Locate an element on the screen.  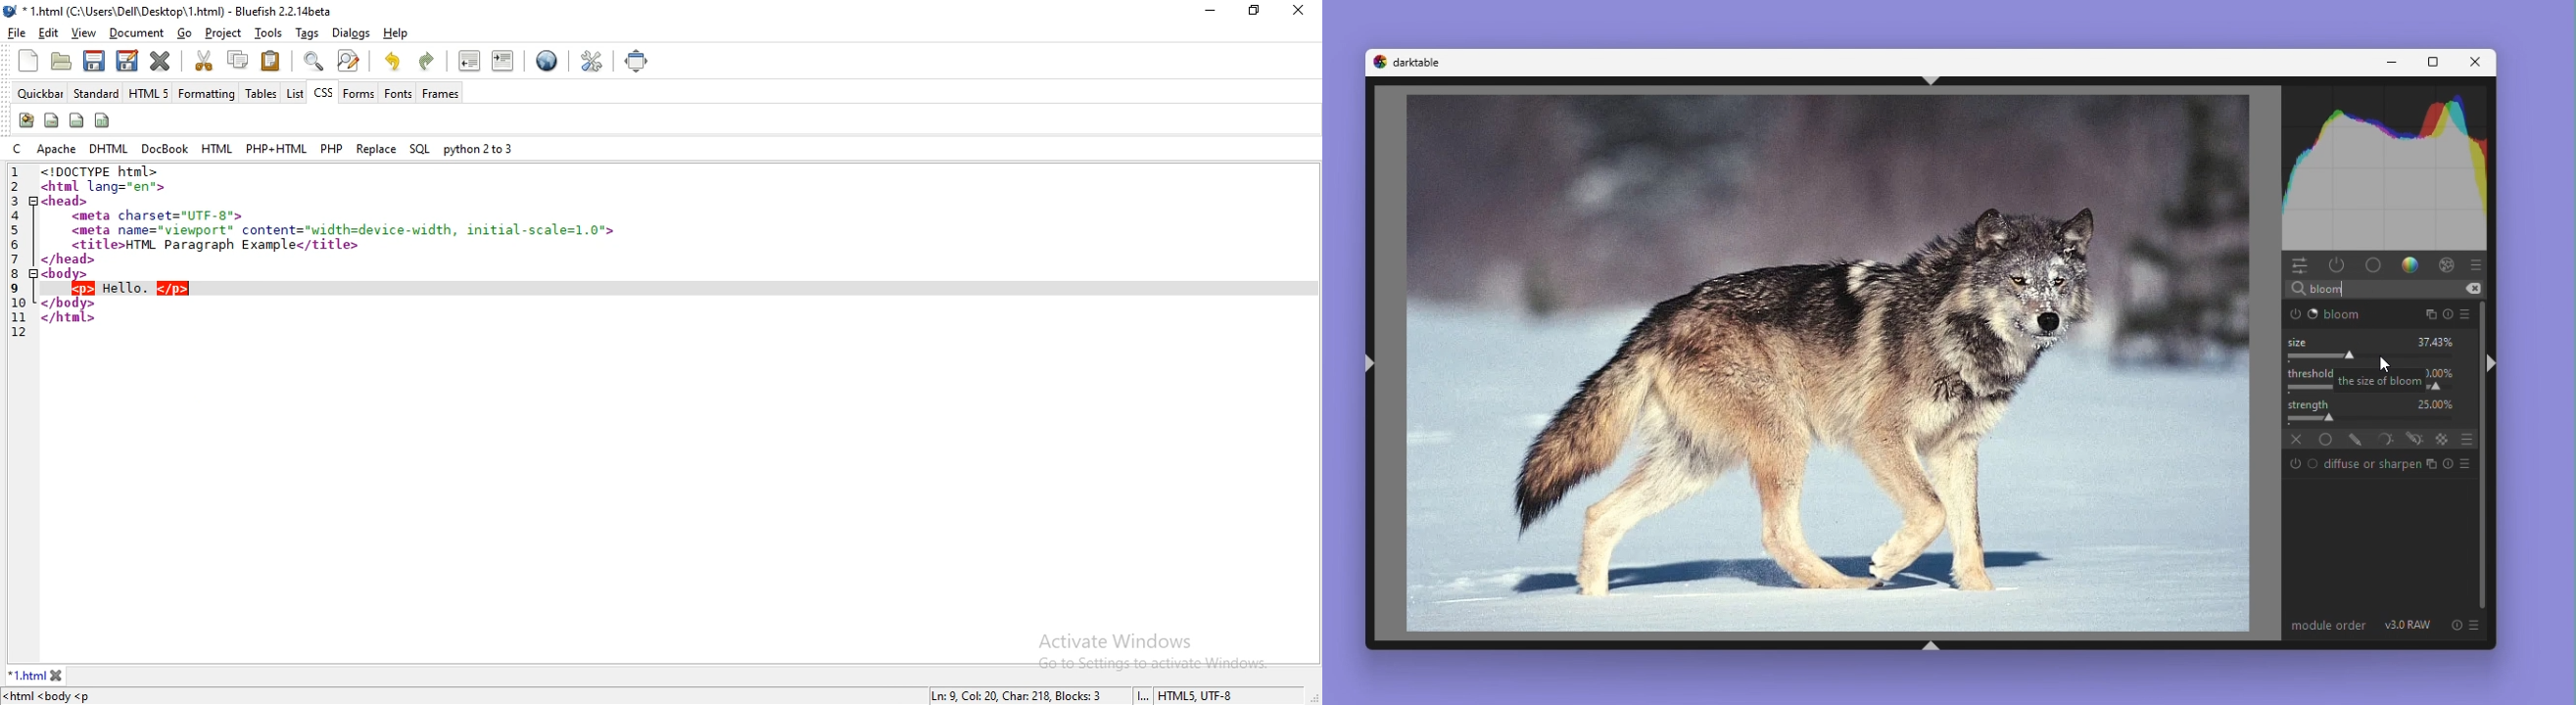
formatting is located at coordinates (208, 93).